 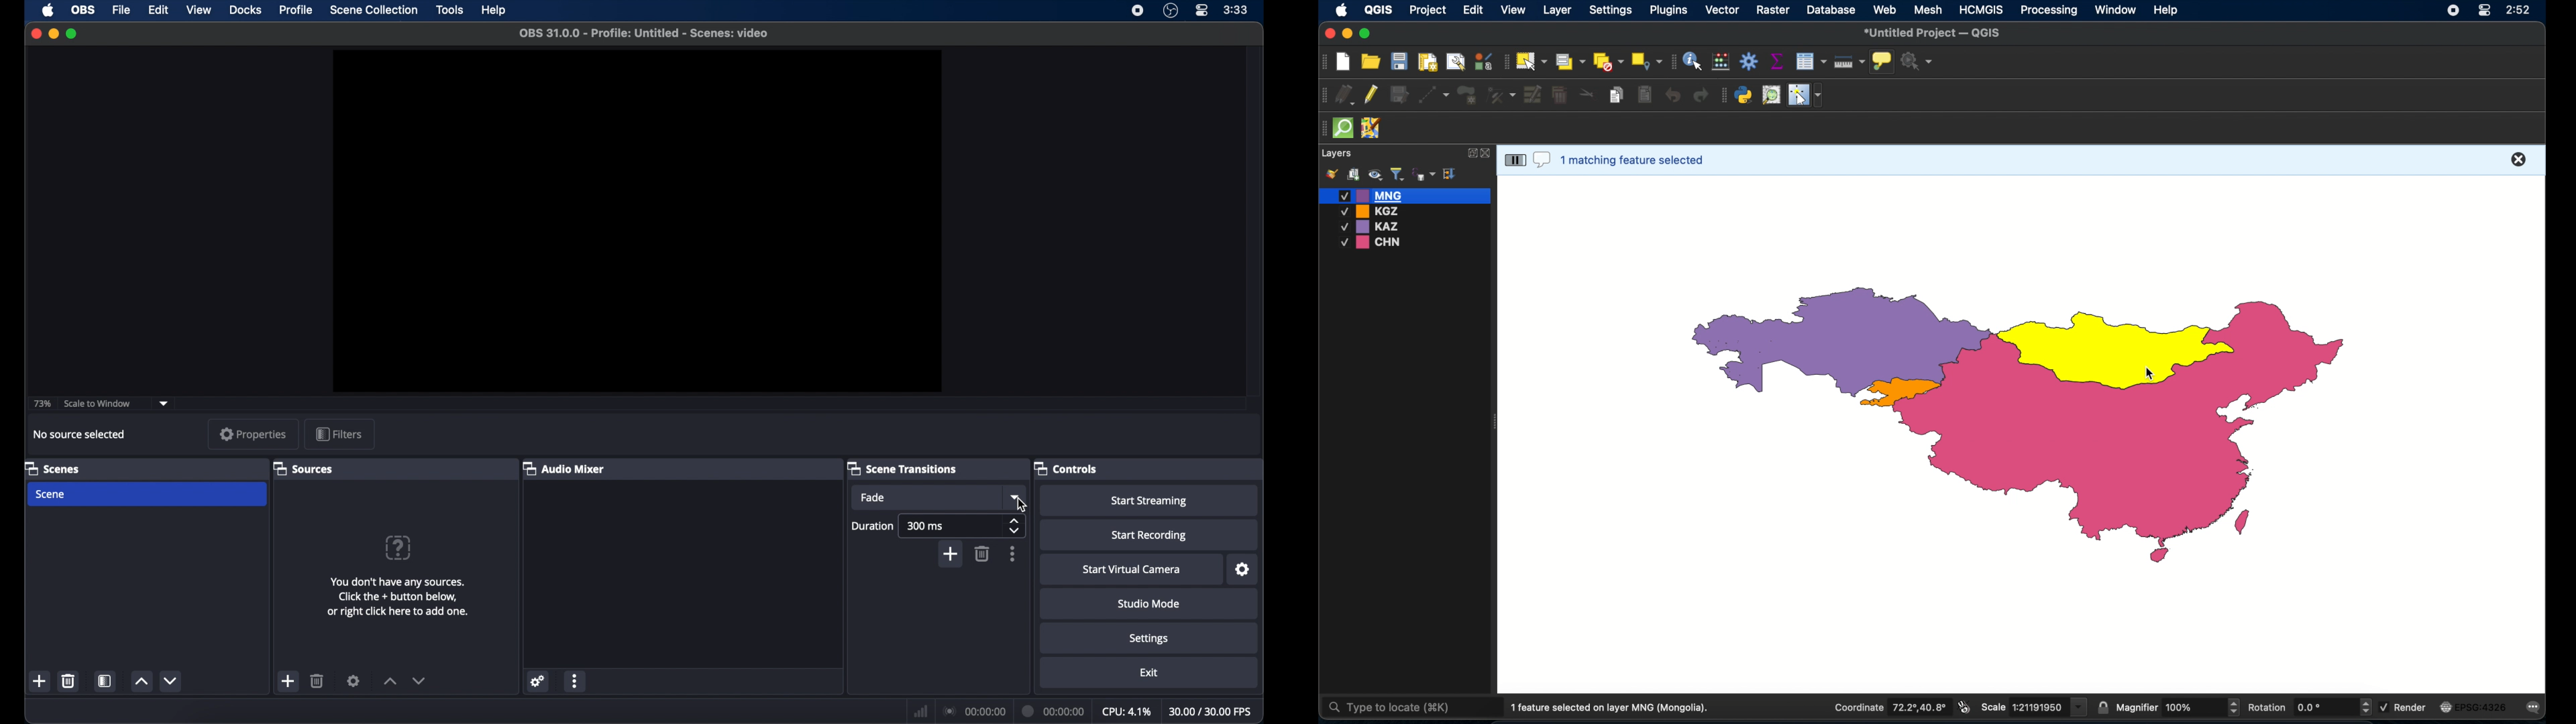 I want to click on copy, so click(x=1618, y=95).